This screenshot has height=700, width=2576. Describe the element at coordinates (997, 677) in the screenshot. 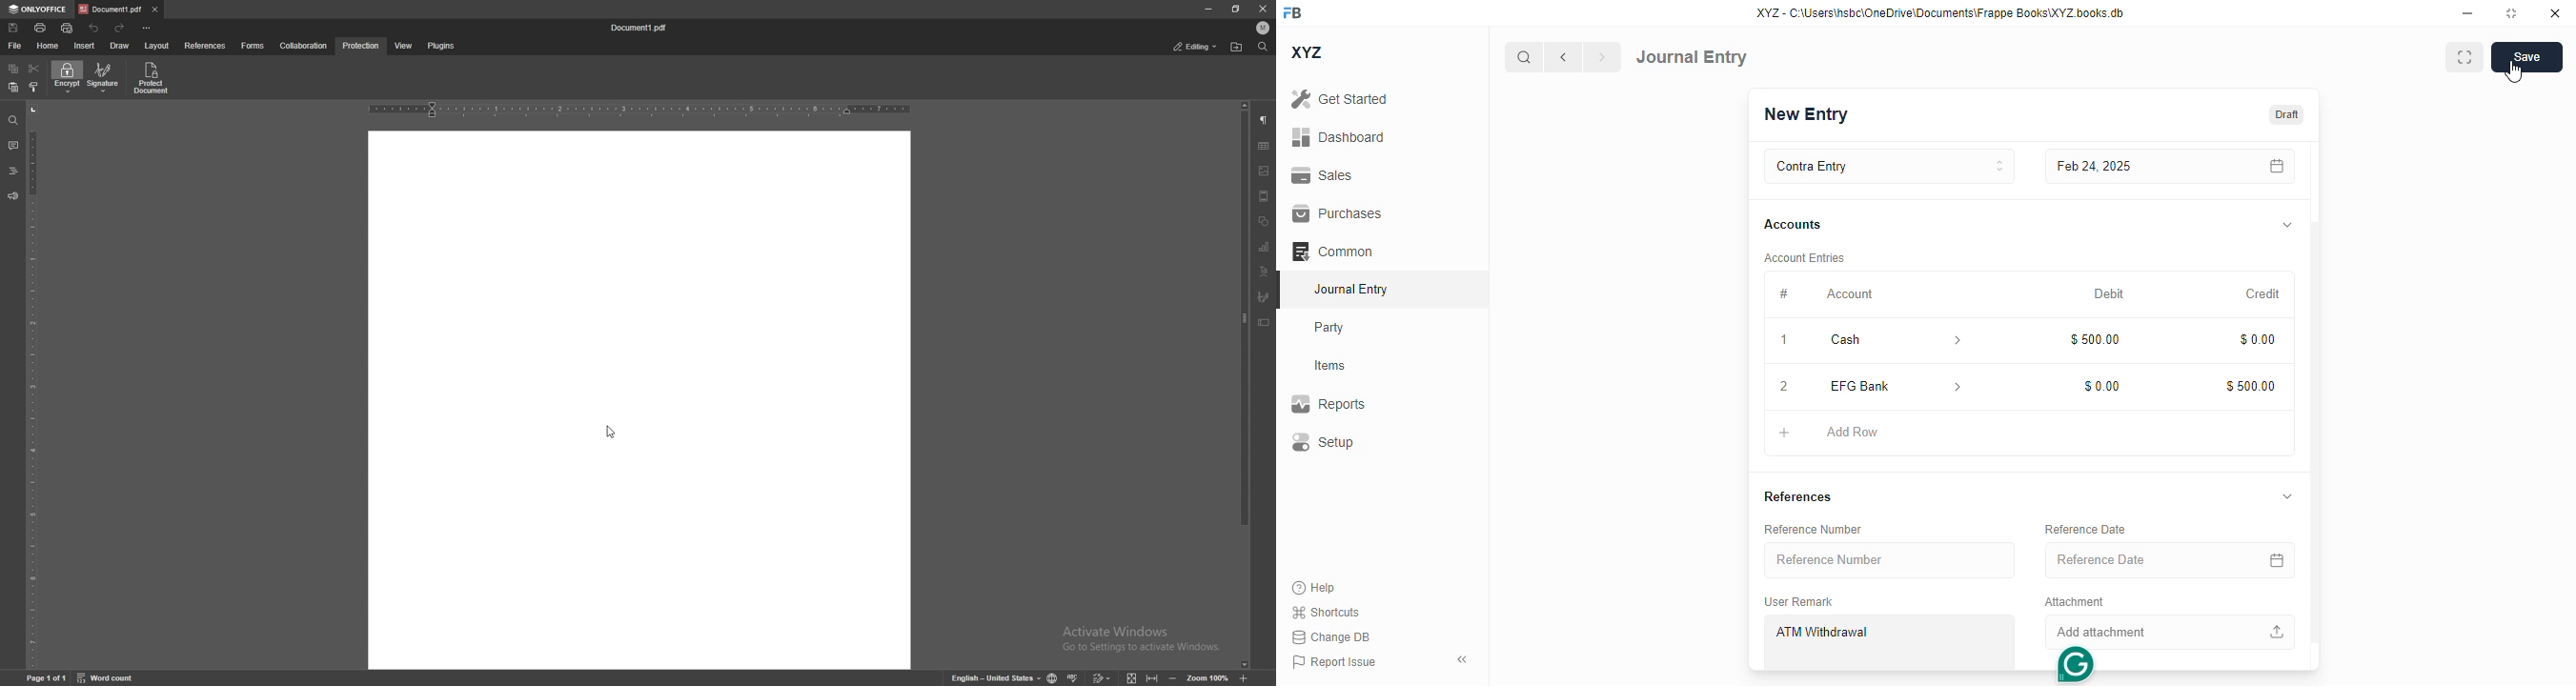

I see `change text language` at that location.